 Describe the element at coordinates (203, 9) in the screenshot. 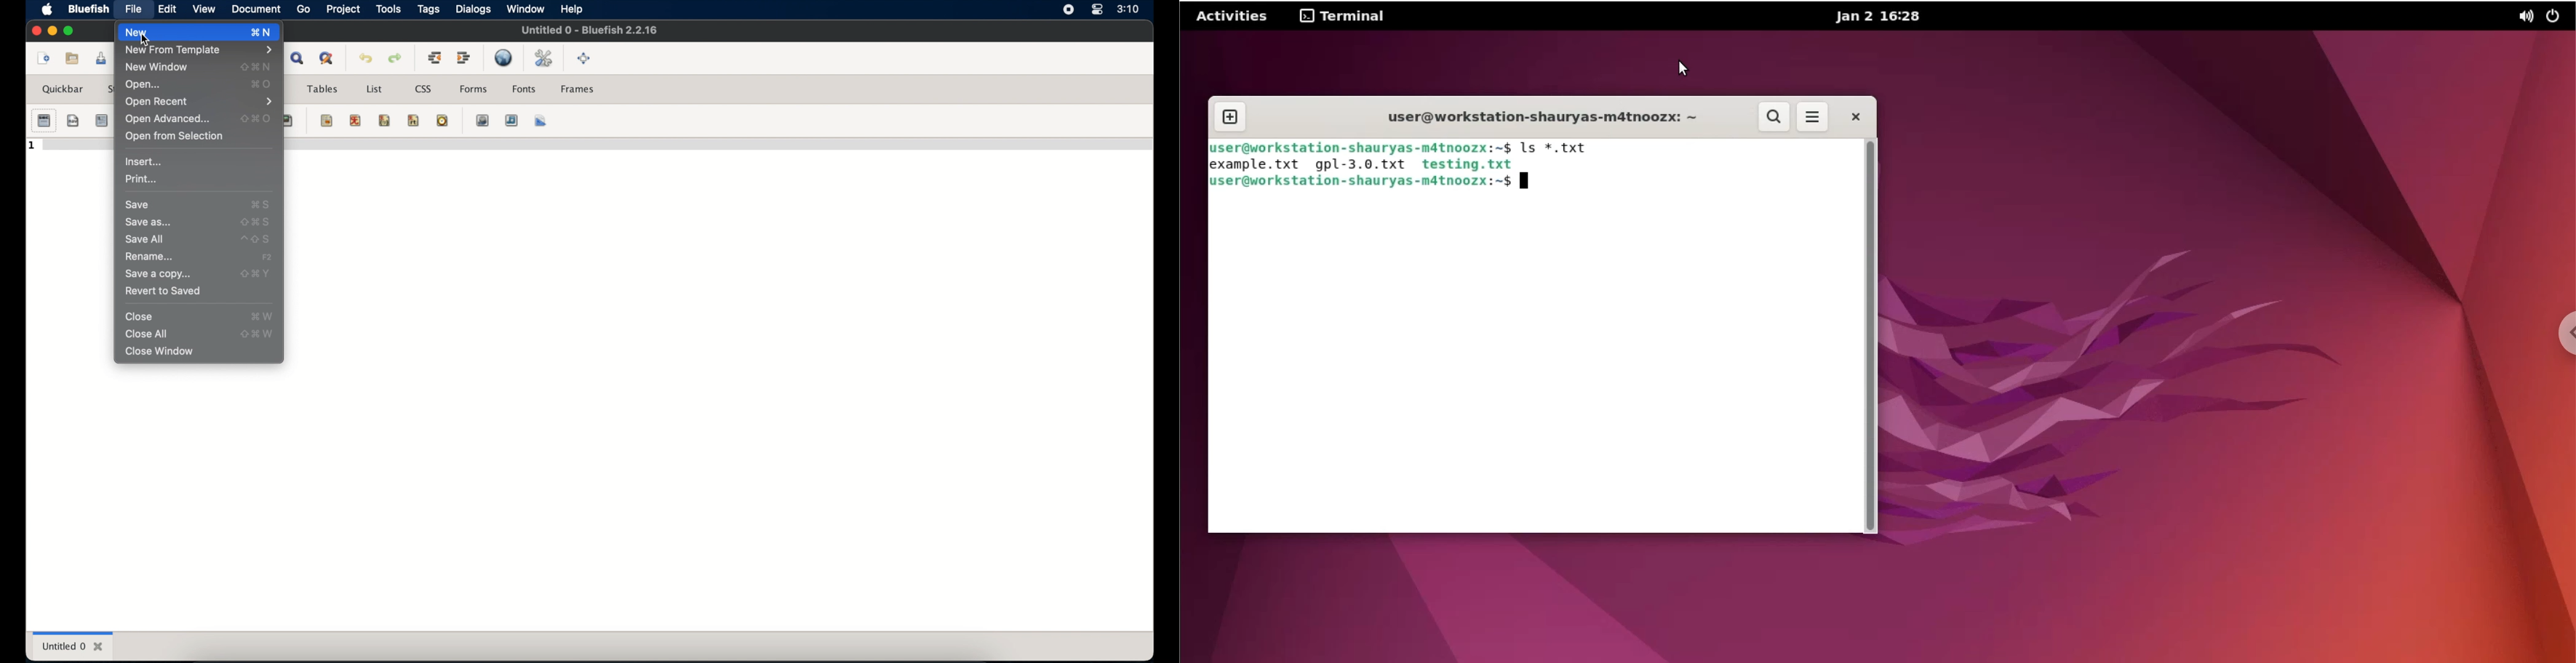

I see `view` at that location.